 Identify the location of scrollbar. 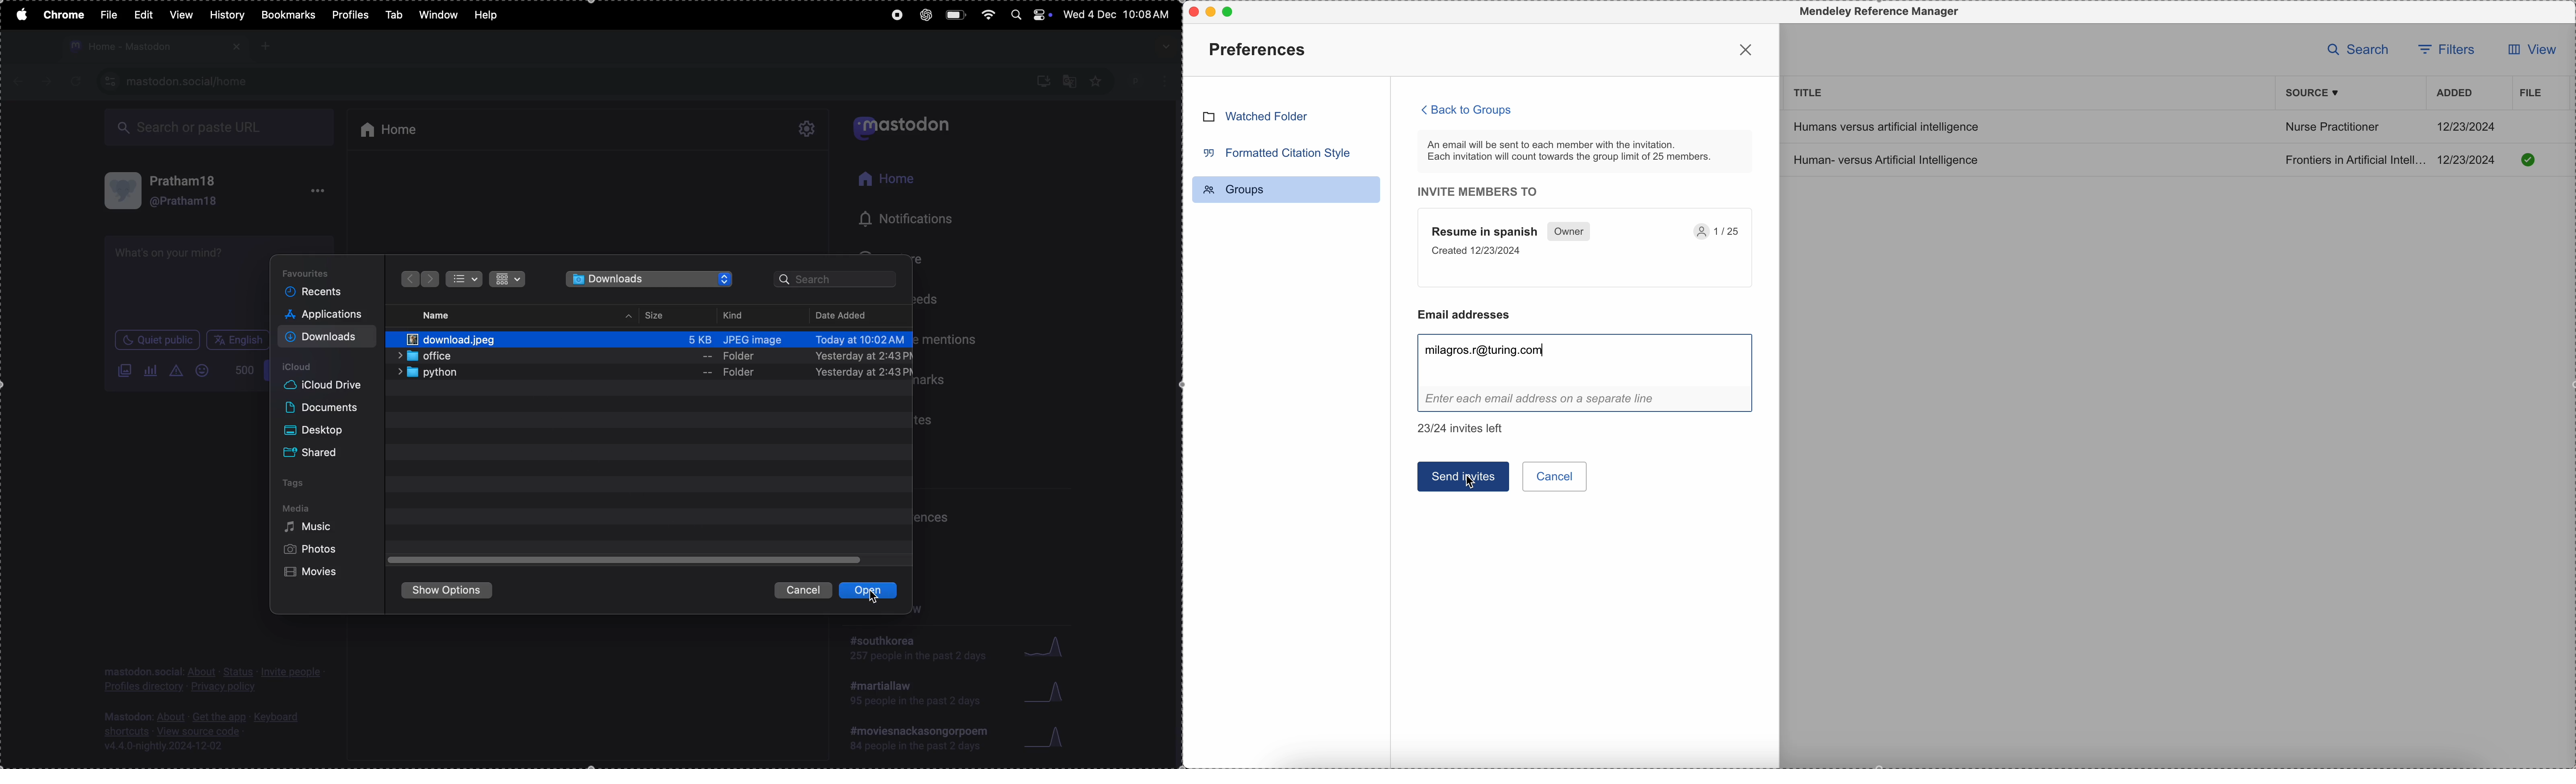
(1175, 432).